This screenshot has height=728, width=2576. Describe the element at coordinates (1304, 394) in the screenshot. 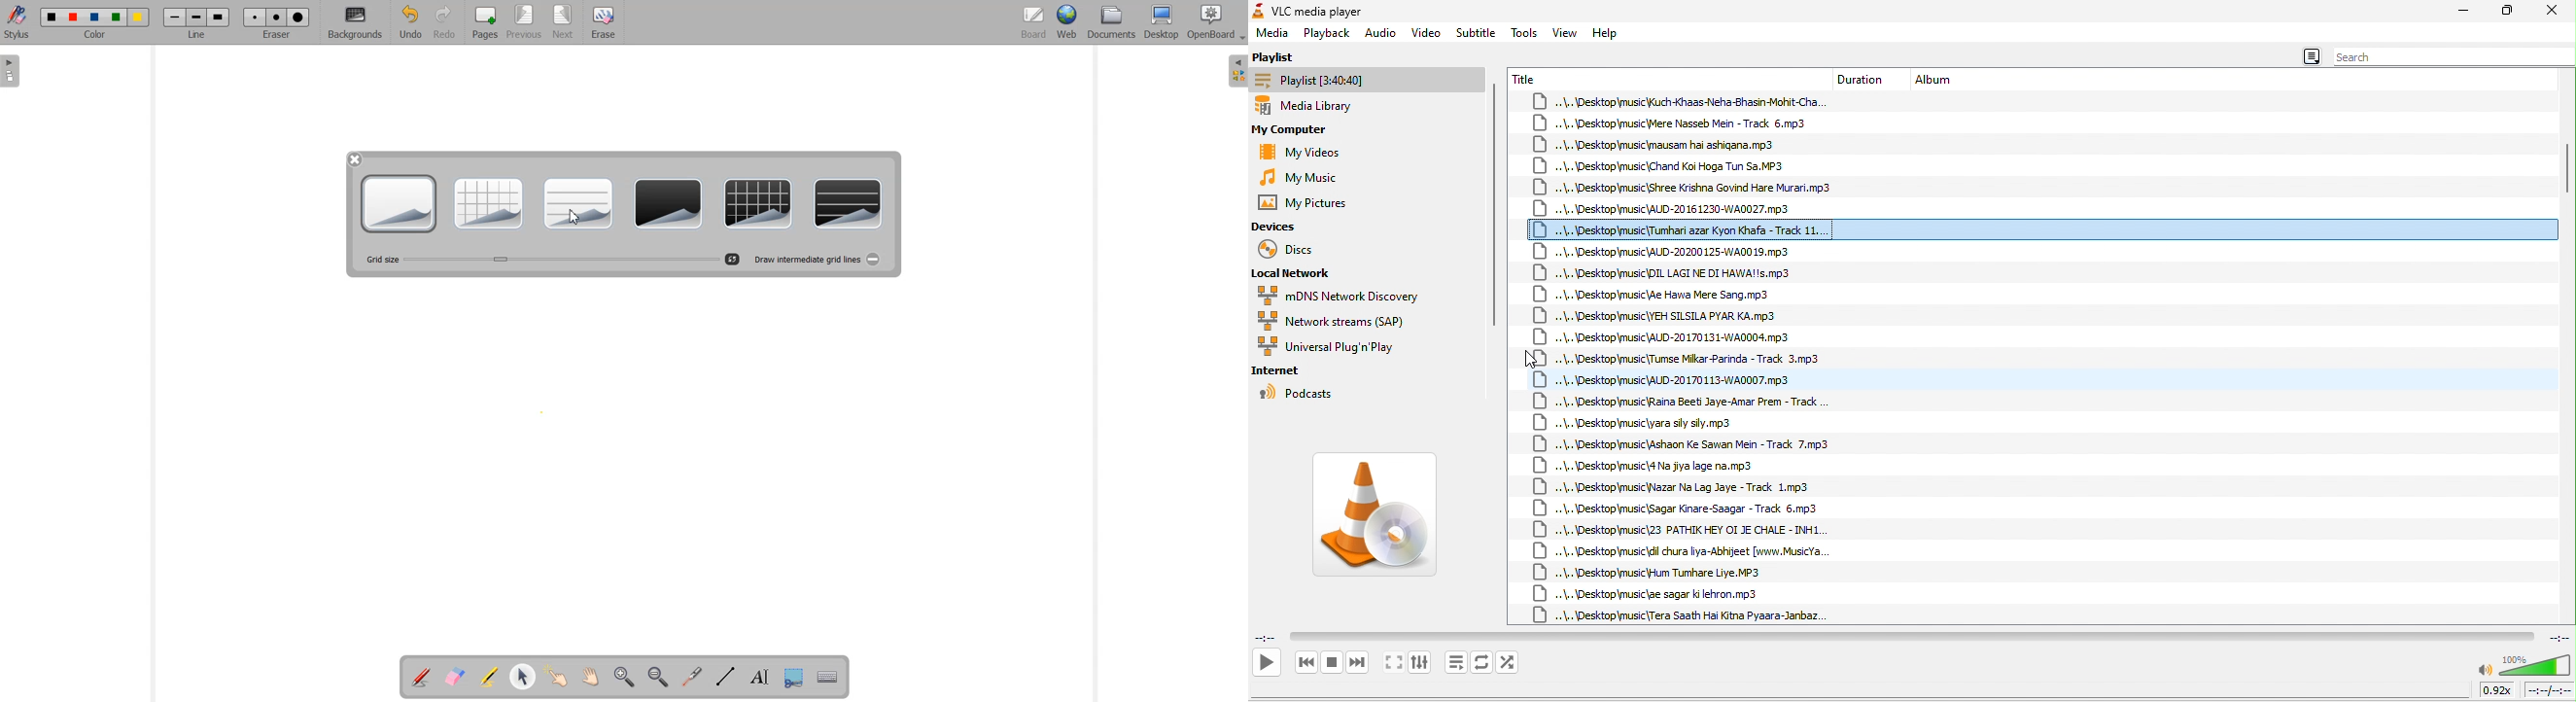

I see `podcasts` at that location.